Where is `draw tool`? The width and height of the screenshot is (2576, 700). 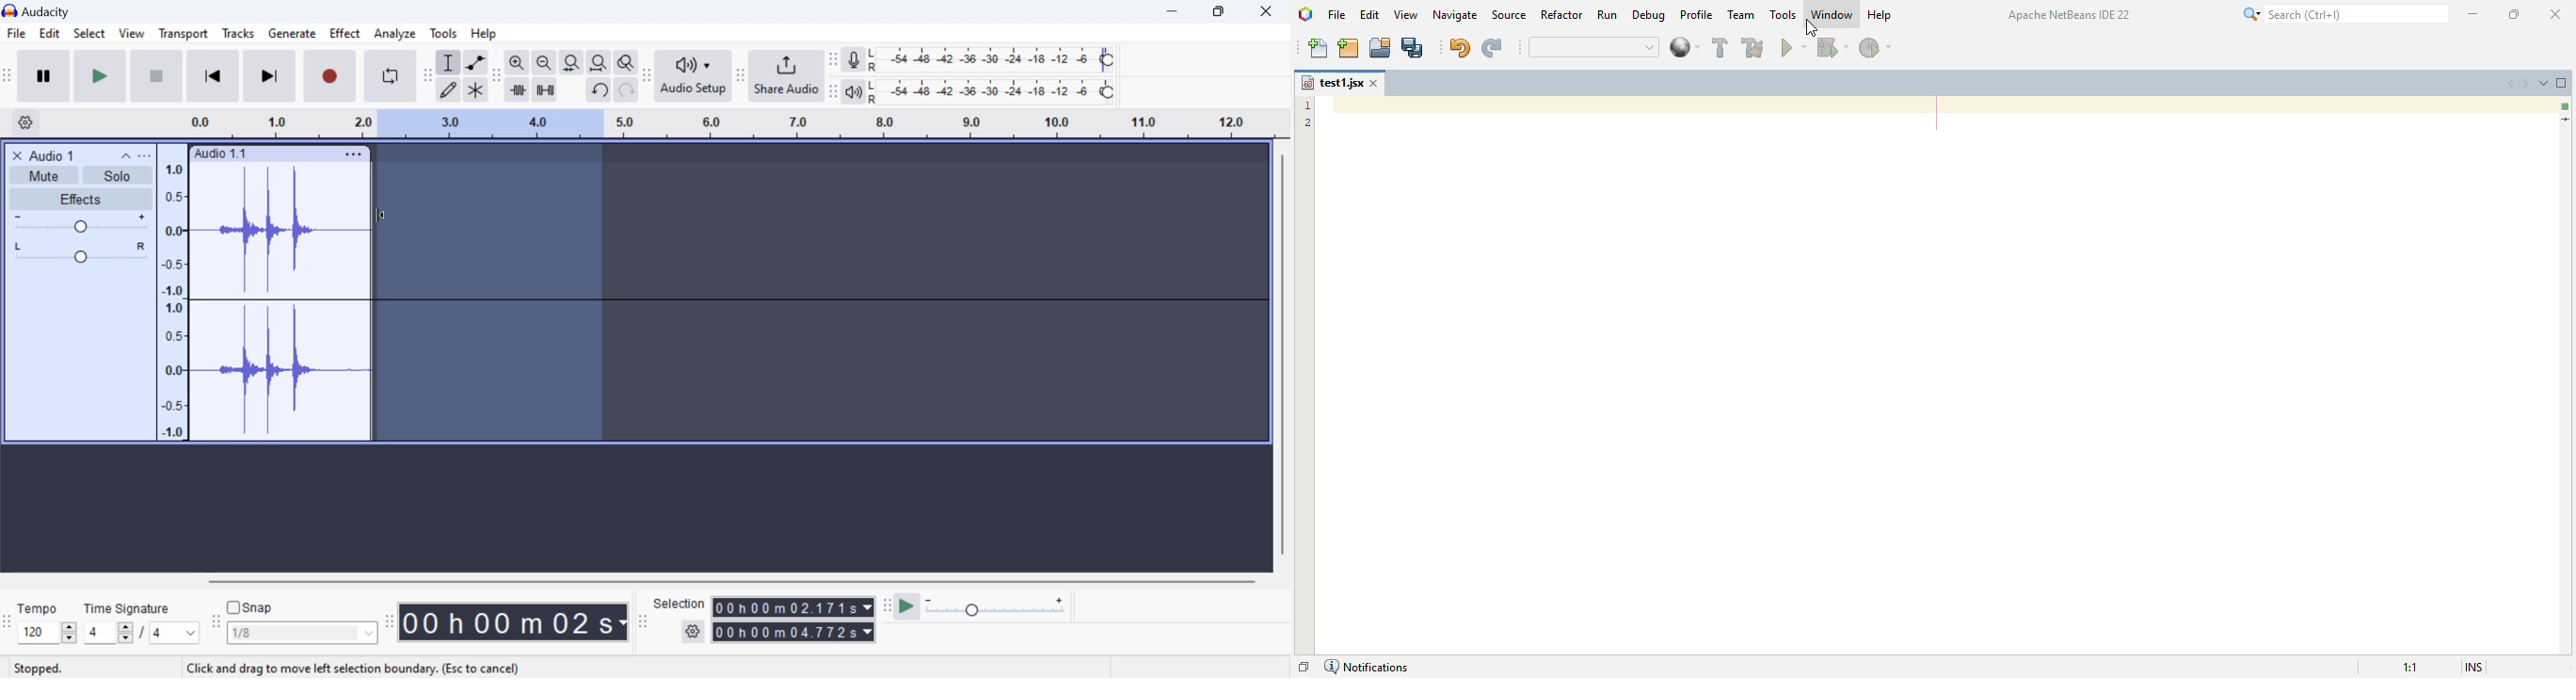 draw tool is located at coordinates (448, 90).